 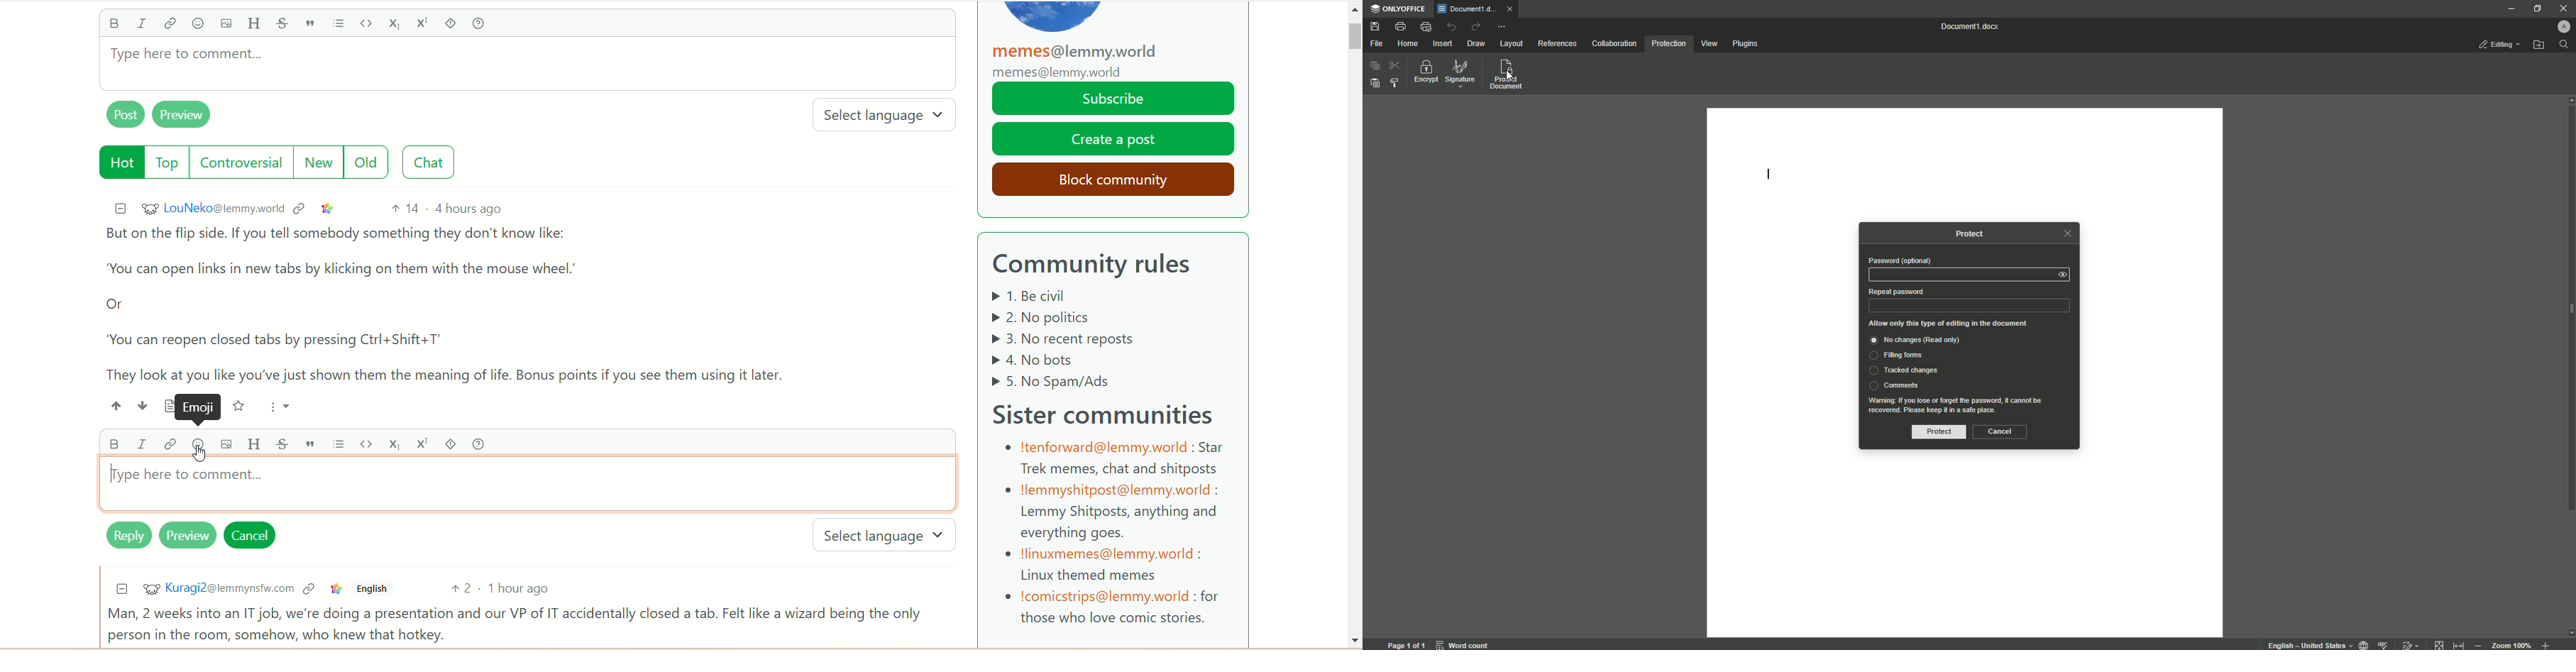 I want to click on Paste, so click(x=1373, y=82).